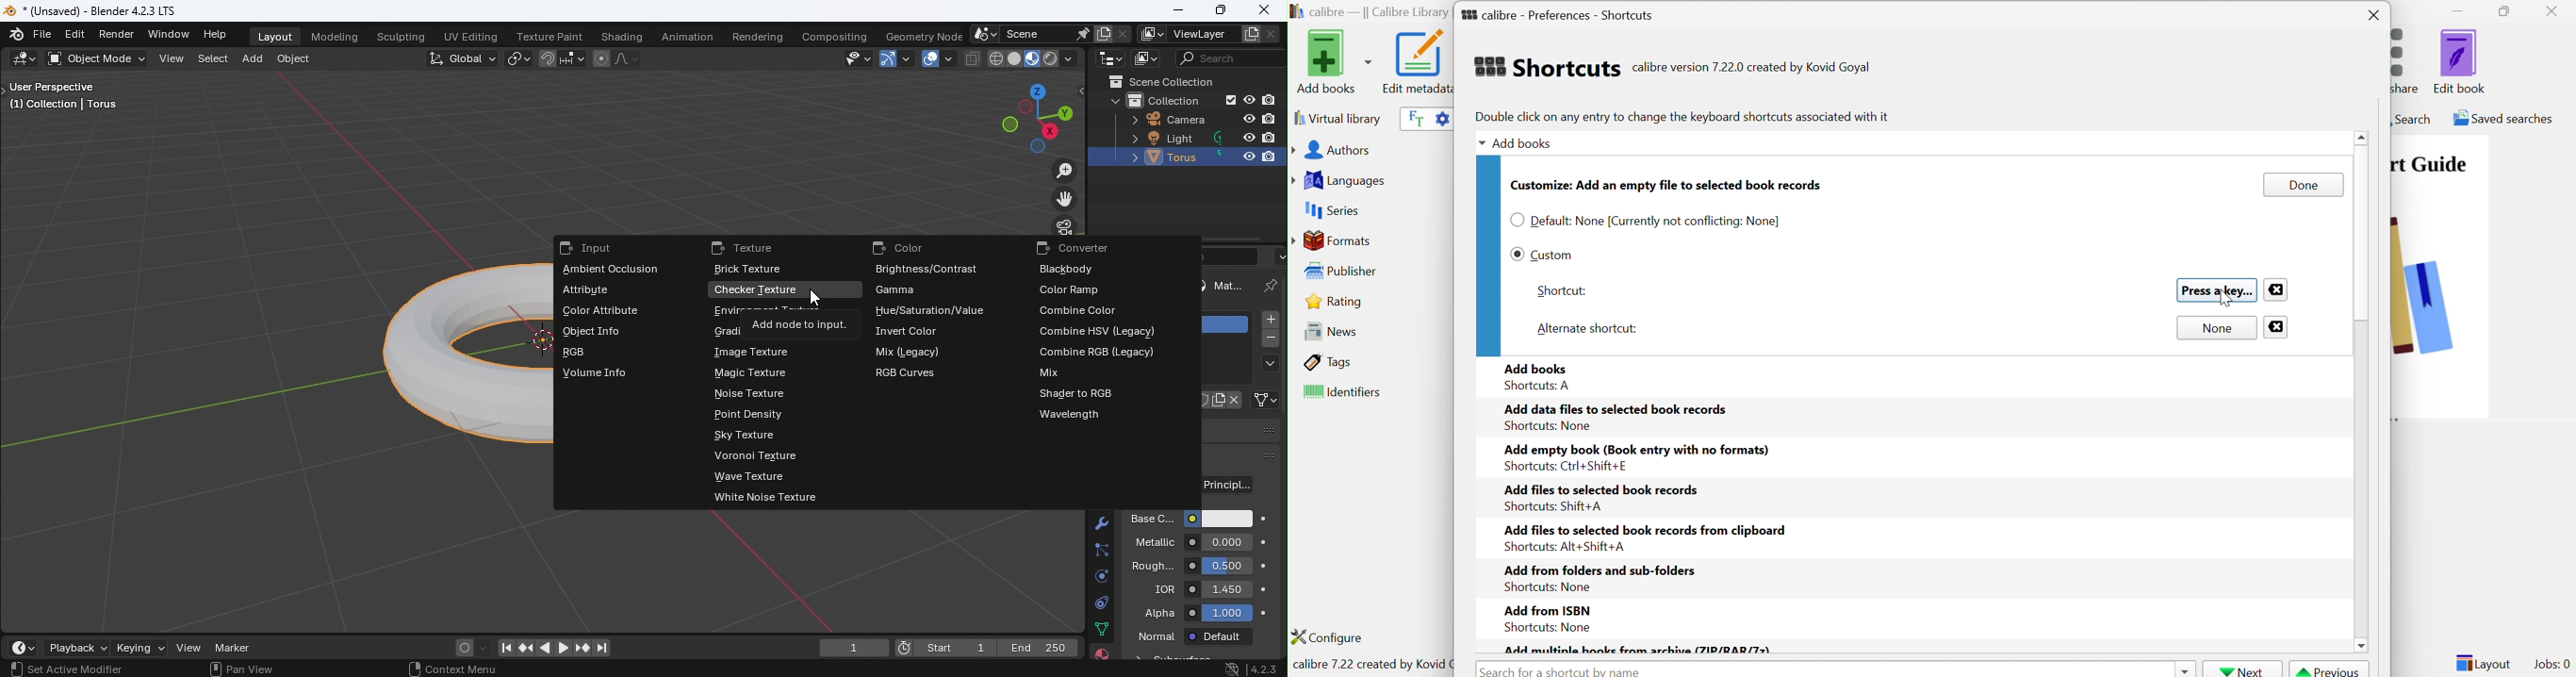 Image resolution: width=2576 pixels, height=700 pixels. Describe the element at coordinates (831, 59) in the screenshot. I see `Selectability and Visibilty` at that location.